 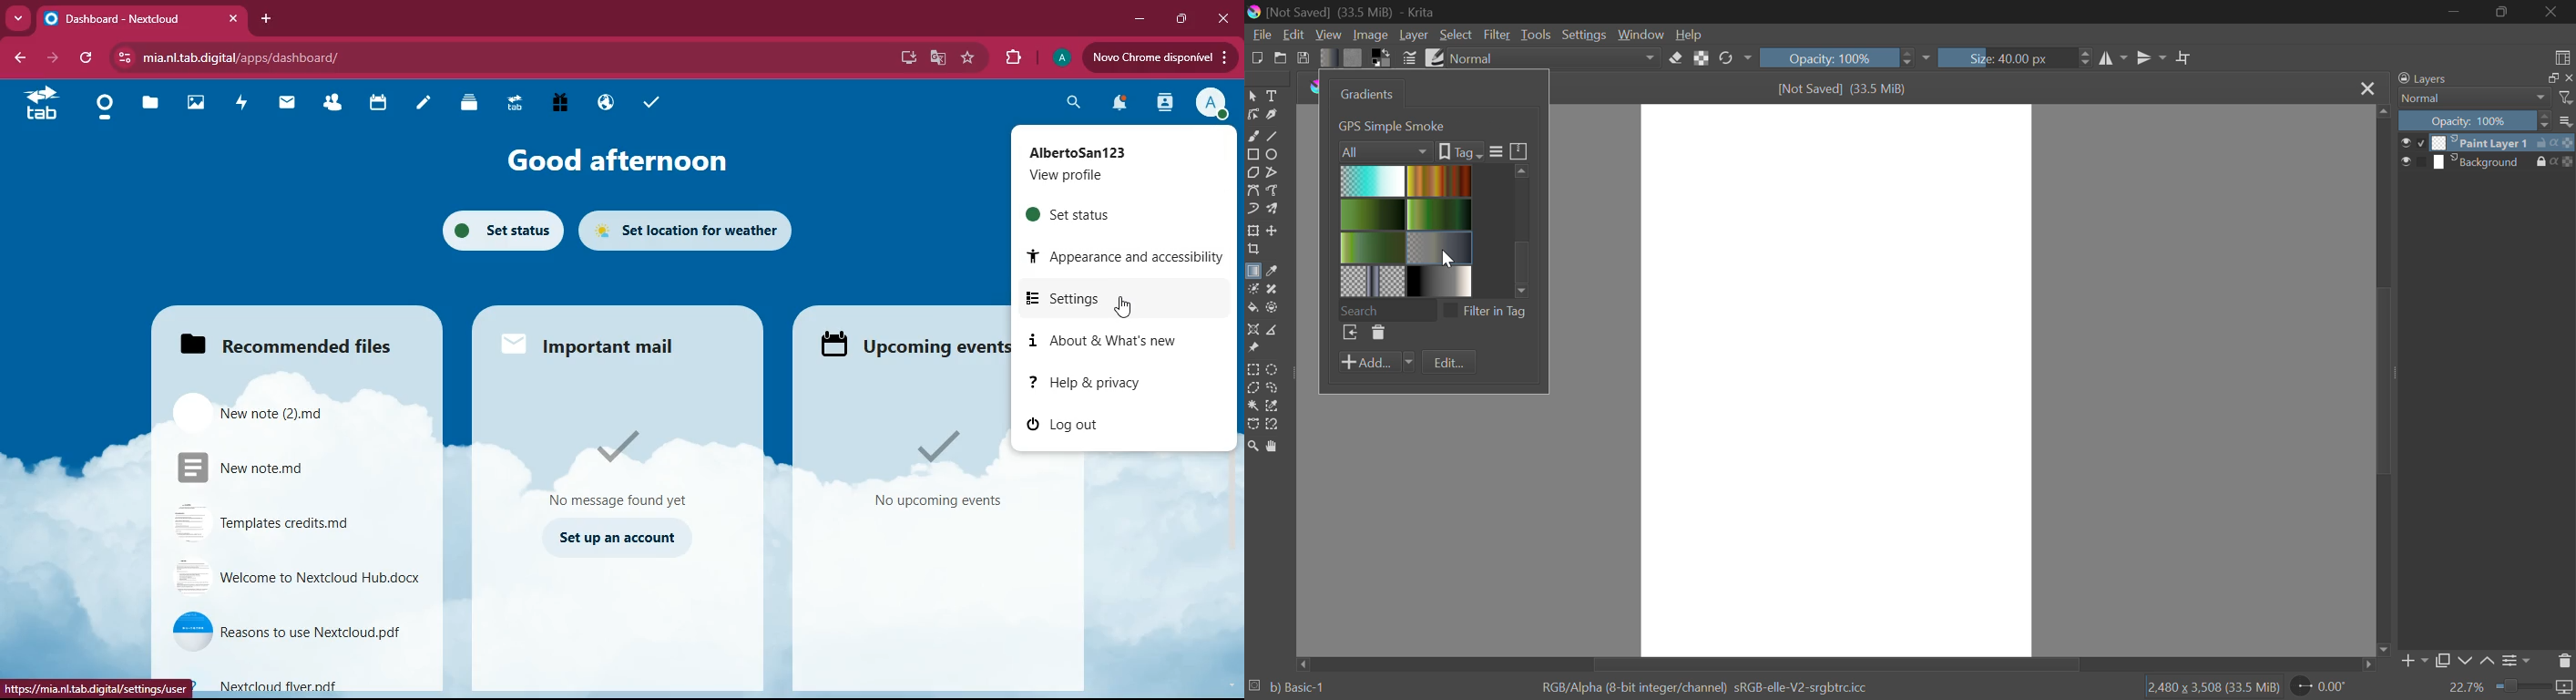 What do you see at coordinates (1124, 307) in the screenshot?
I see `cursor` at bounding box center [1124, 307].